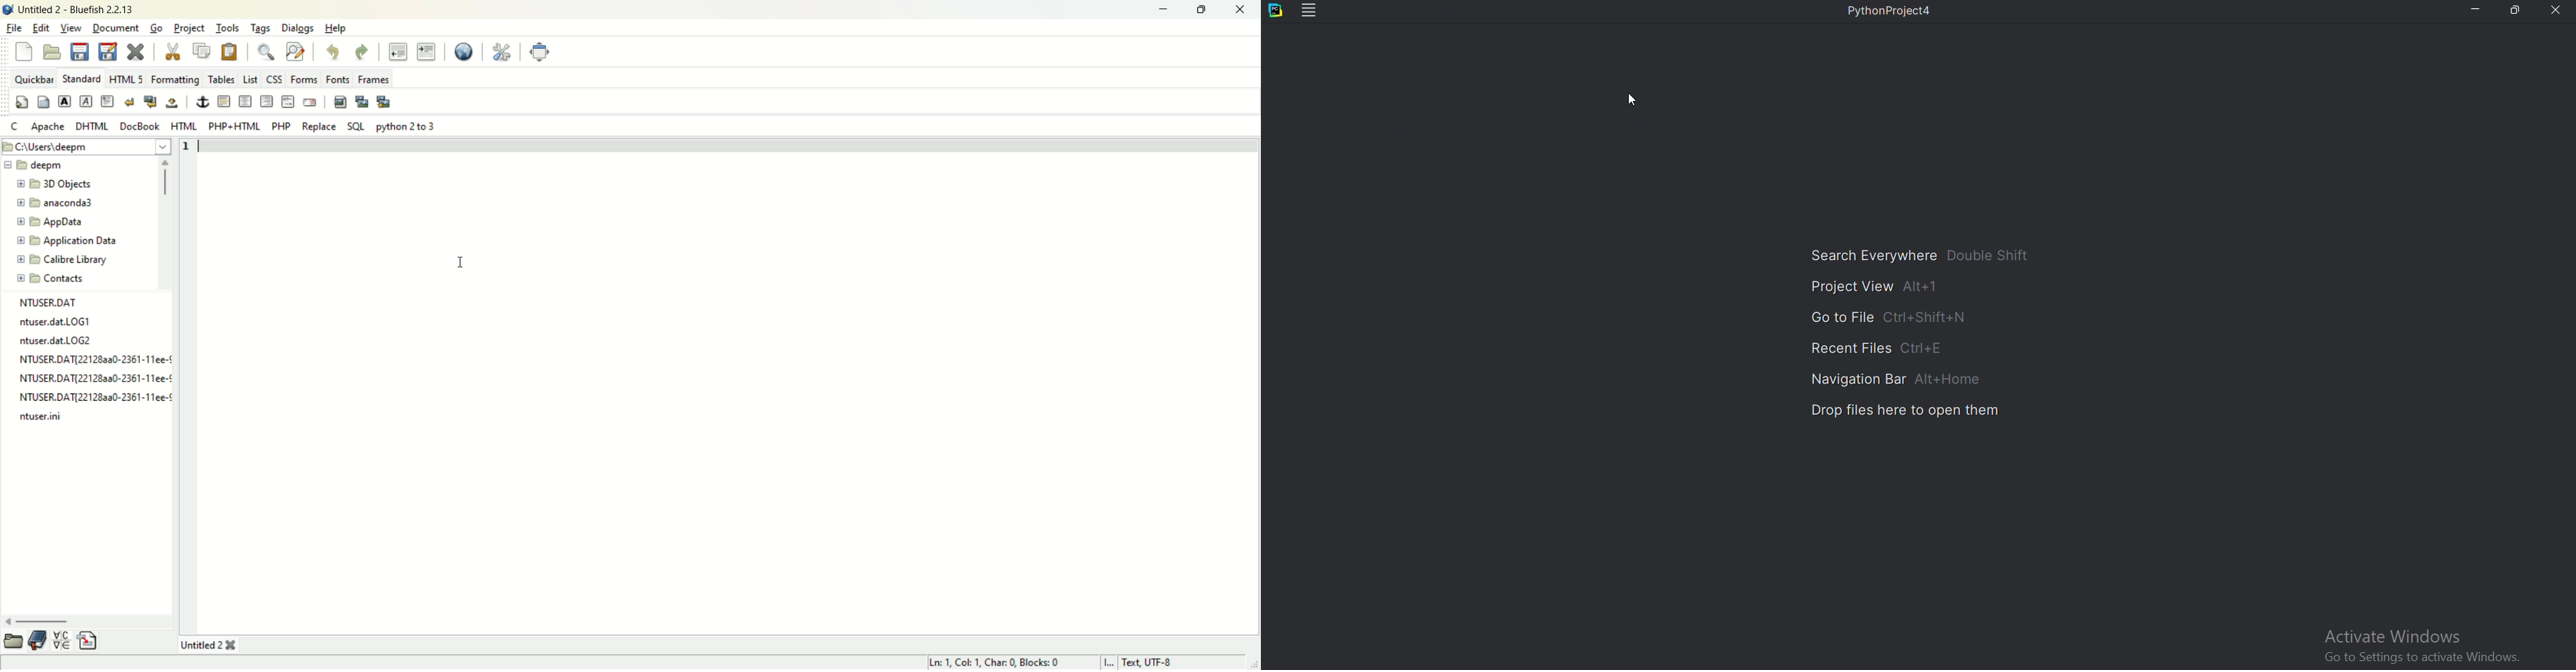 Image resolution: width=2576 pixels, height=672 pixels. I want to click on close current file, so click(135, 51).